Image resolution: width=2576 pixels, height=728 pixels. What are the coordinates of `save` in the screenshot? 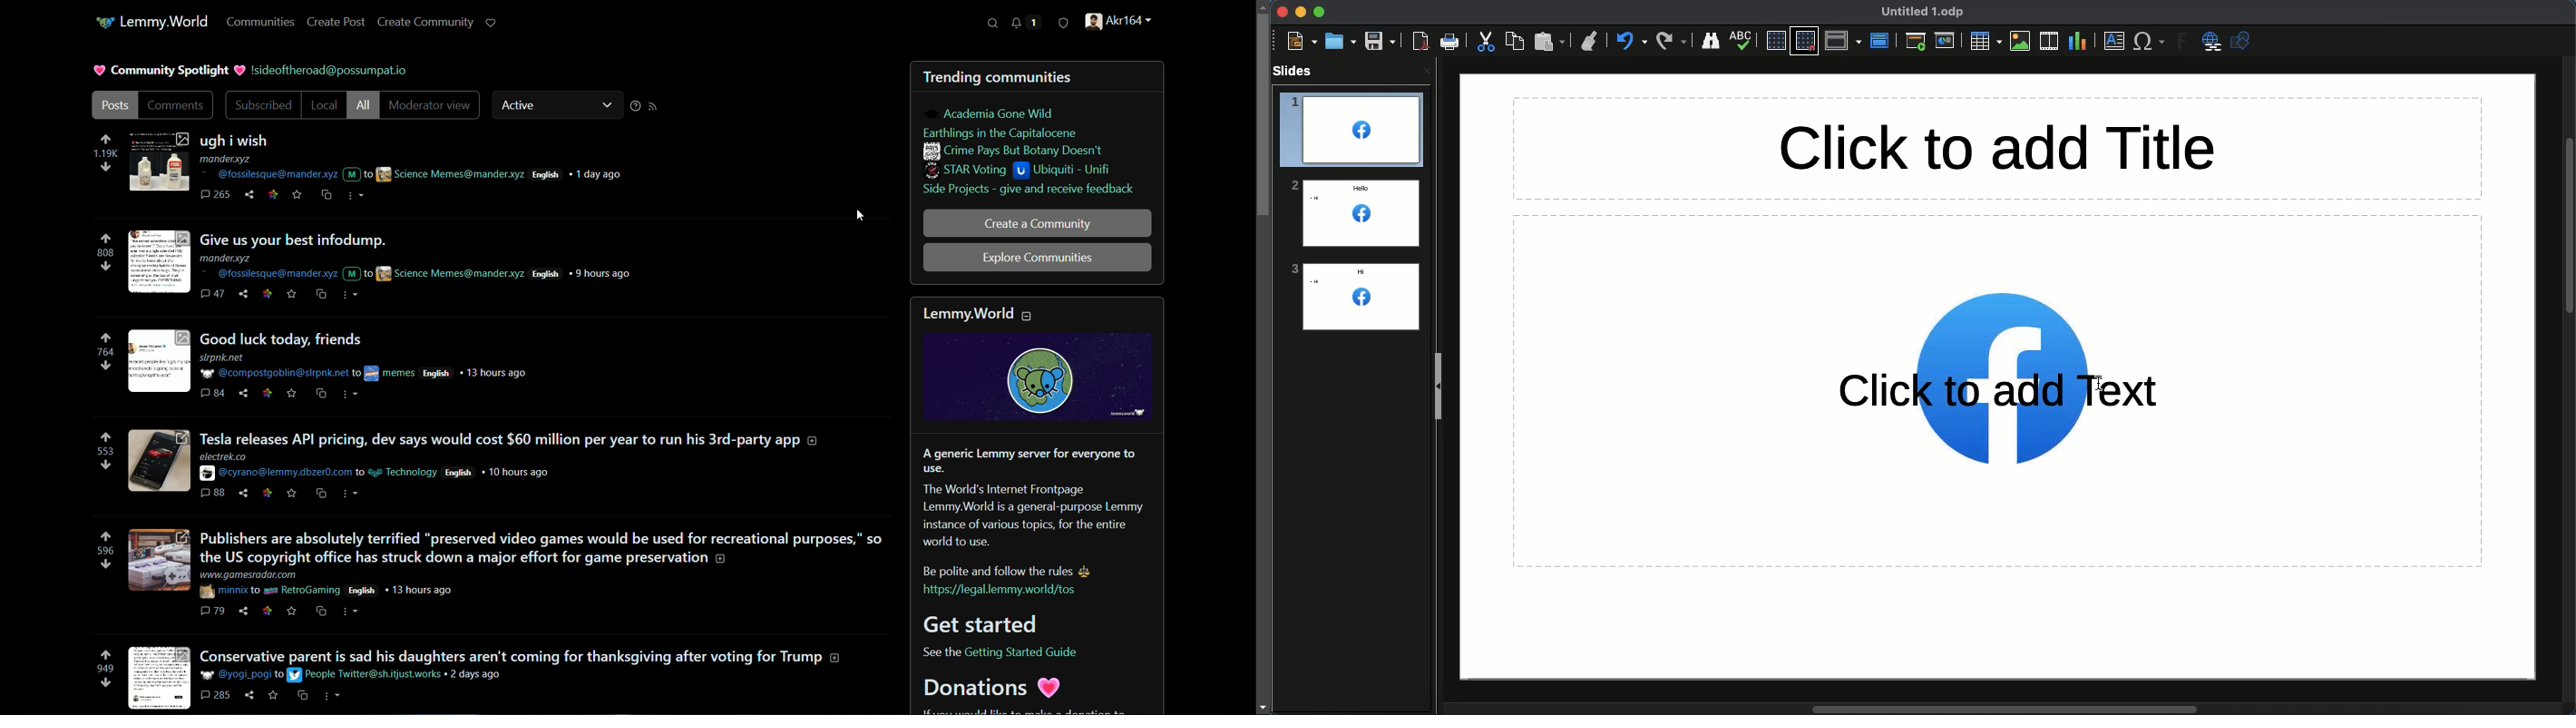 It's located at (292, 393).